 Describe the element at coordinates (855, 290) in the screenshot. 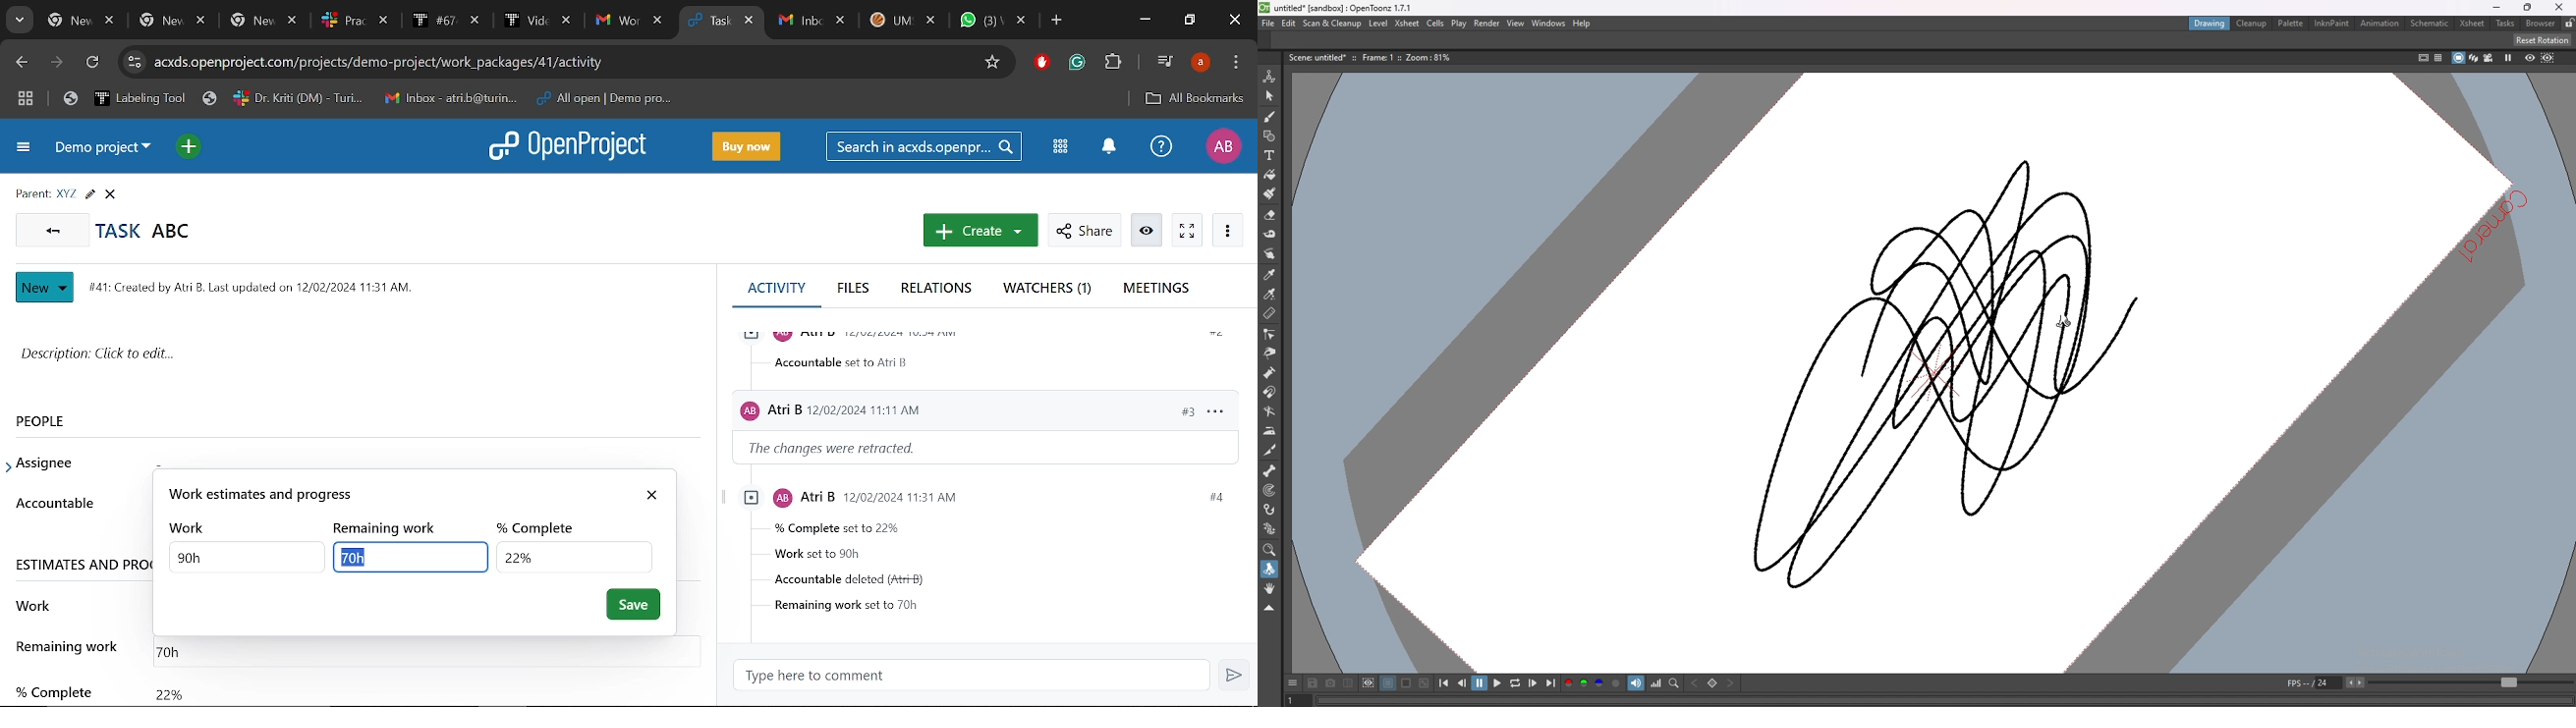

I see `Files` at that location.